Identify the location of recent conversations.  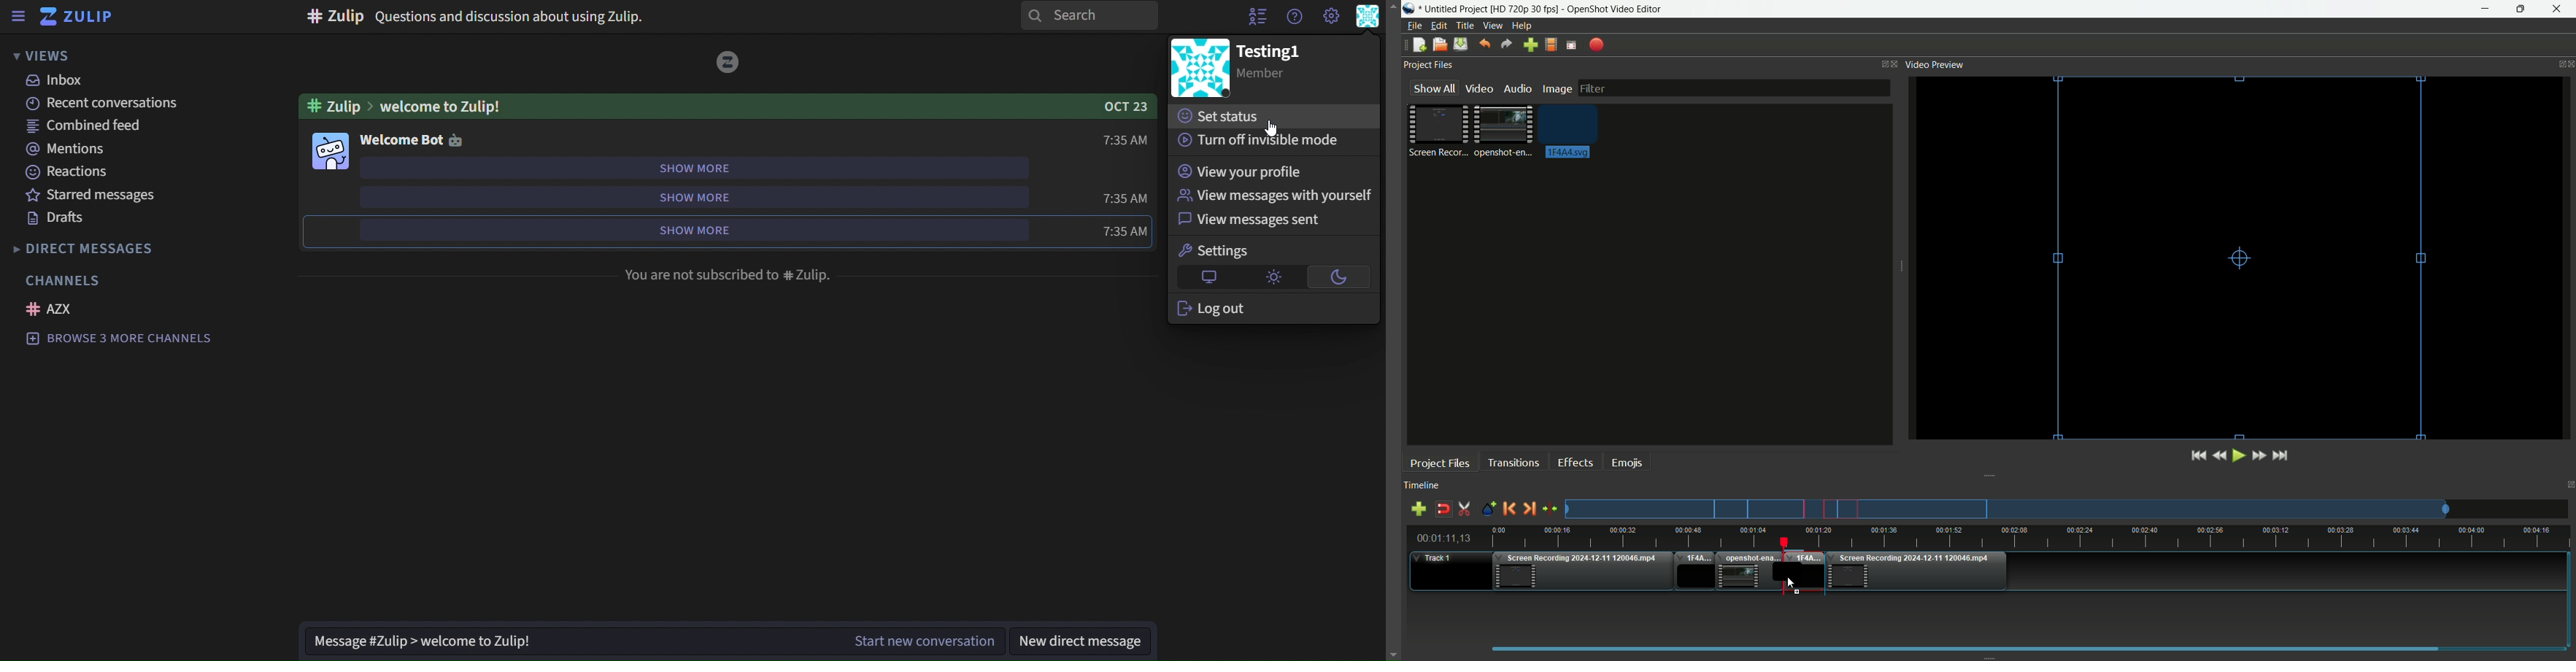
(104, 105).